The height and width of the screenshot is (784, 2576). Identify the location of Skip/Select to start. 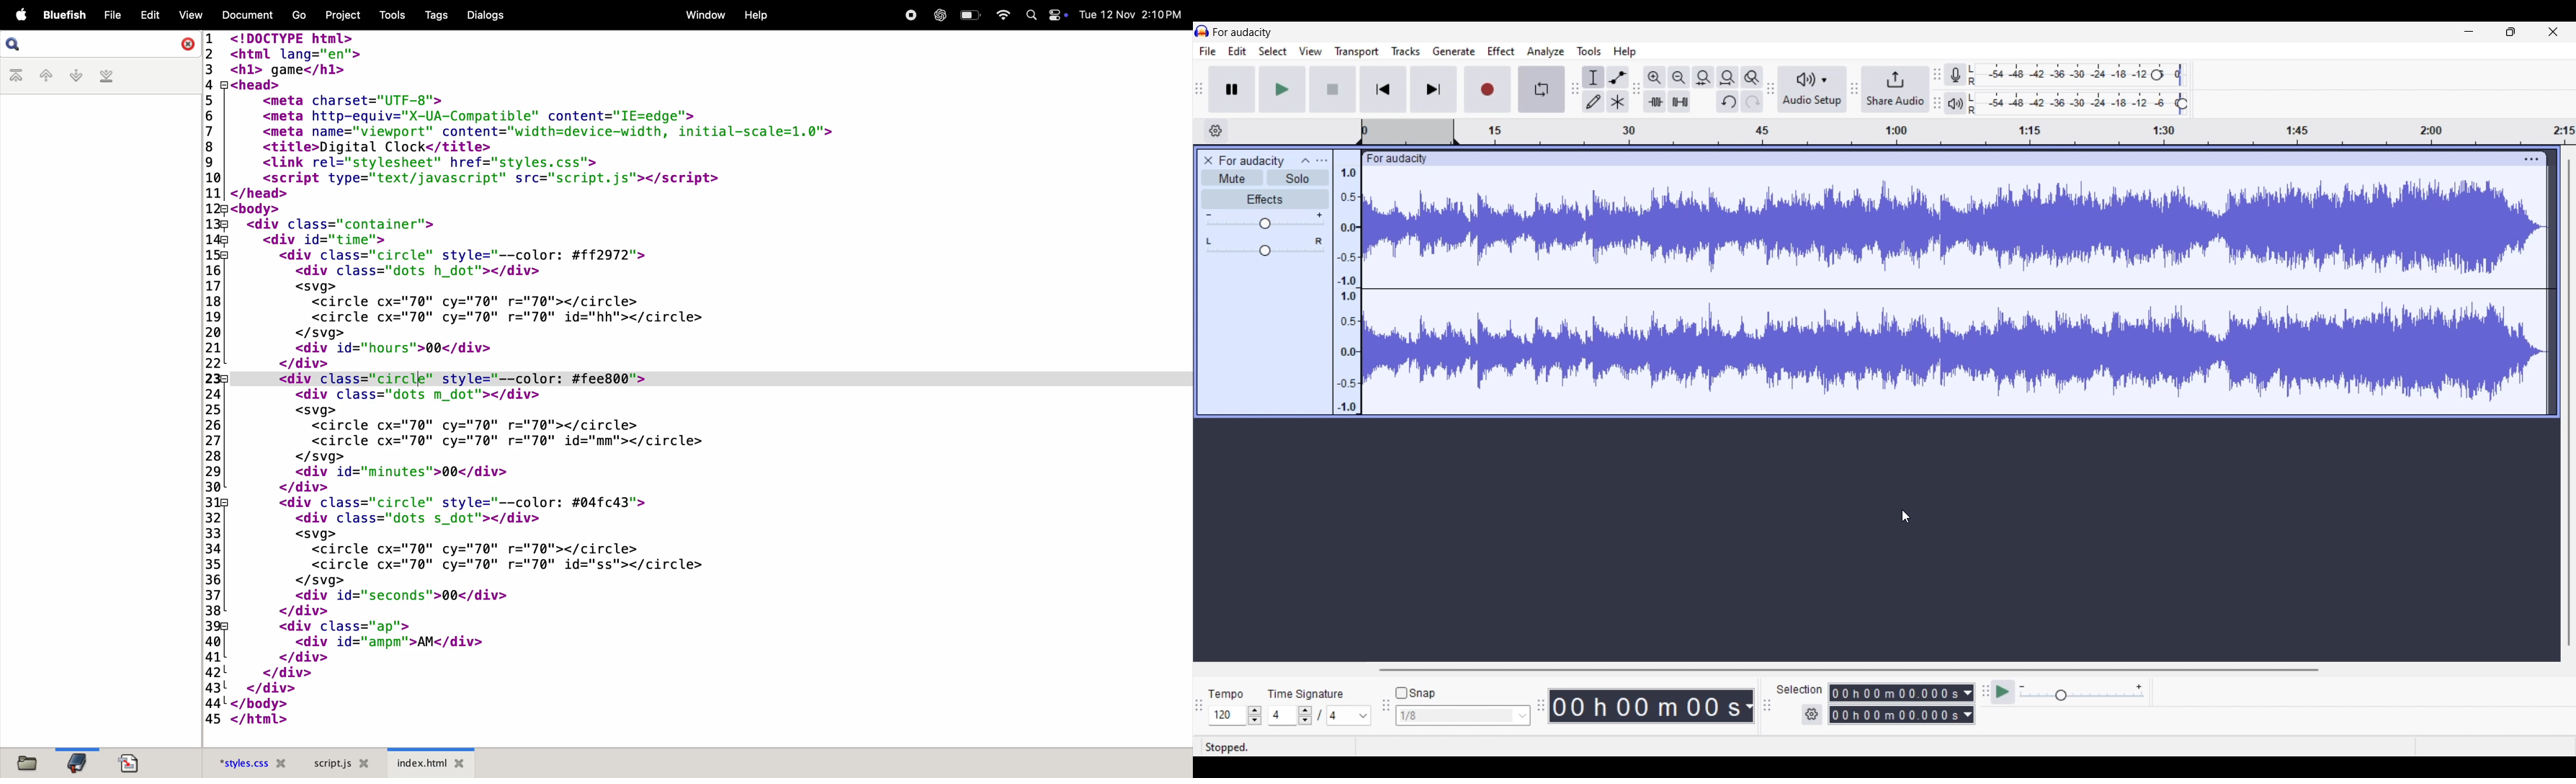
(1384, 89).